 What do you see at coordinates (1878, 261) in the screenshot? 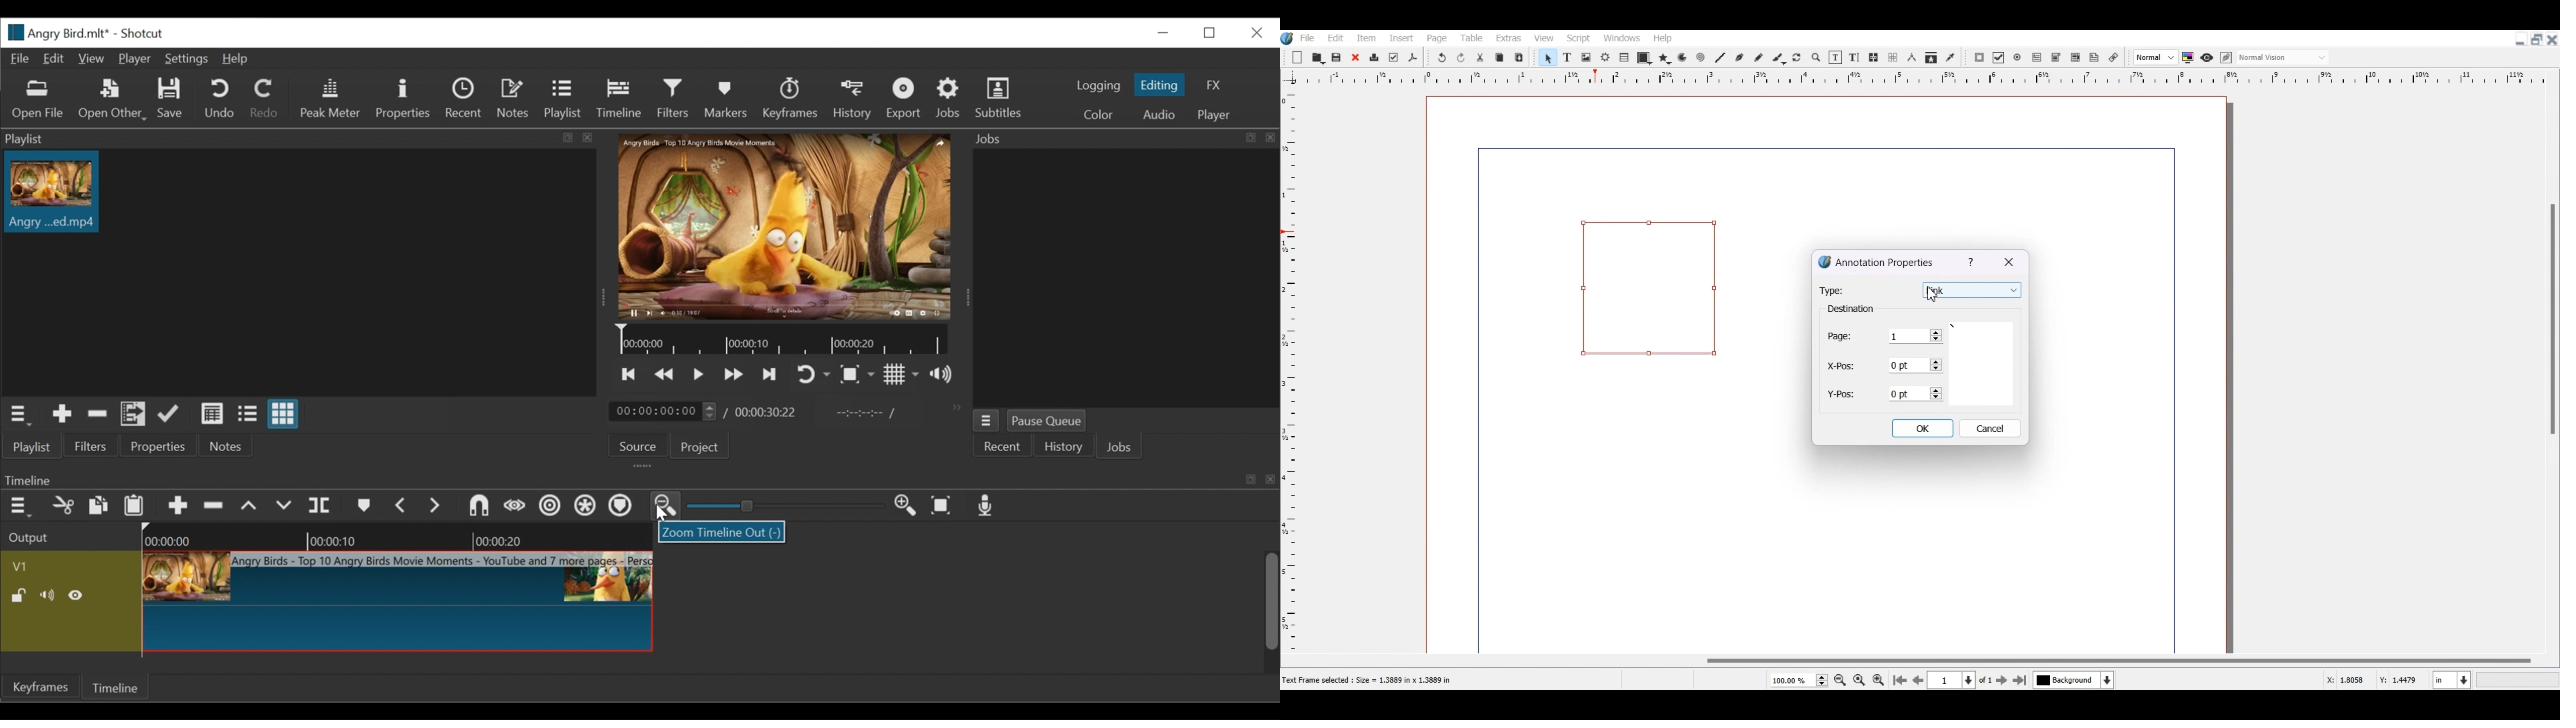
I see `Annotation Properties` at bounding box center [1878, 261].